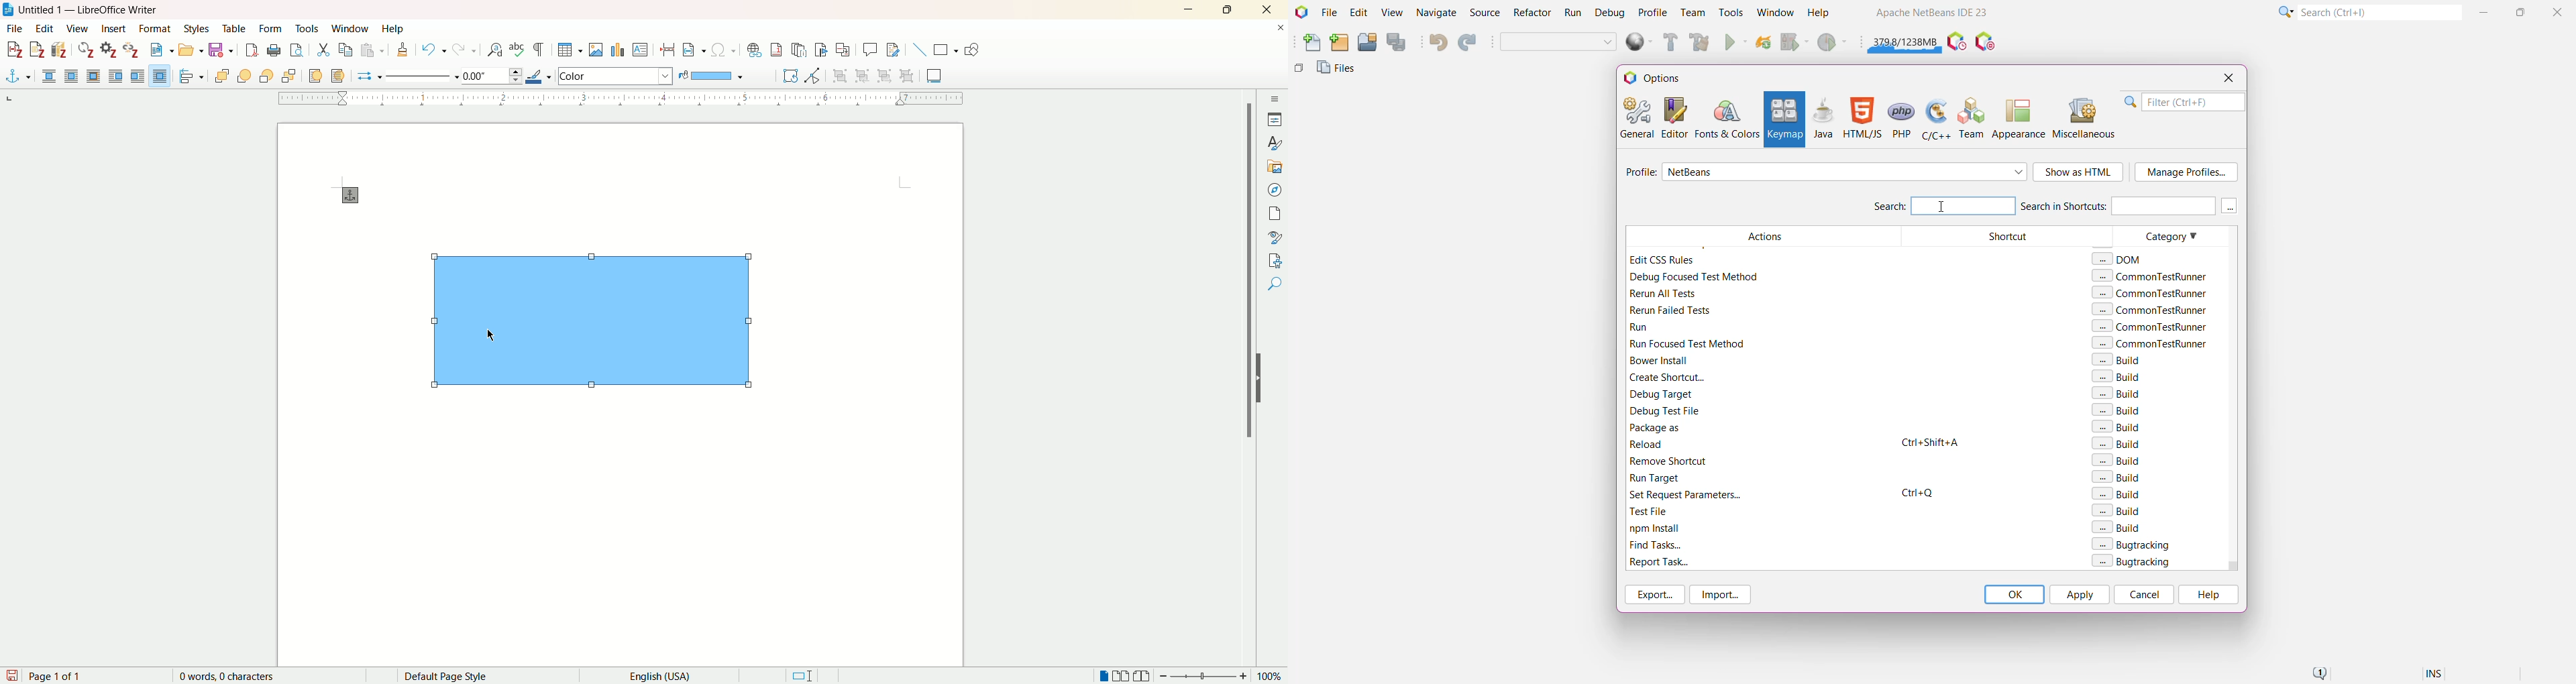  What do you see at coordinates (1272, 164) in the screenshot?
I see `gallery` at bounding box center [1272, 164].